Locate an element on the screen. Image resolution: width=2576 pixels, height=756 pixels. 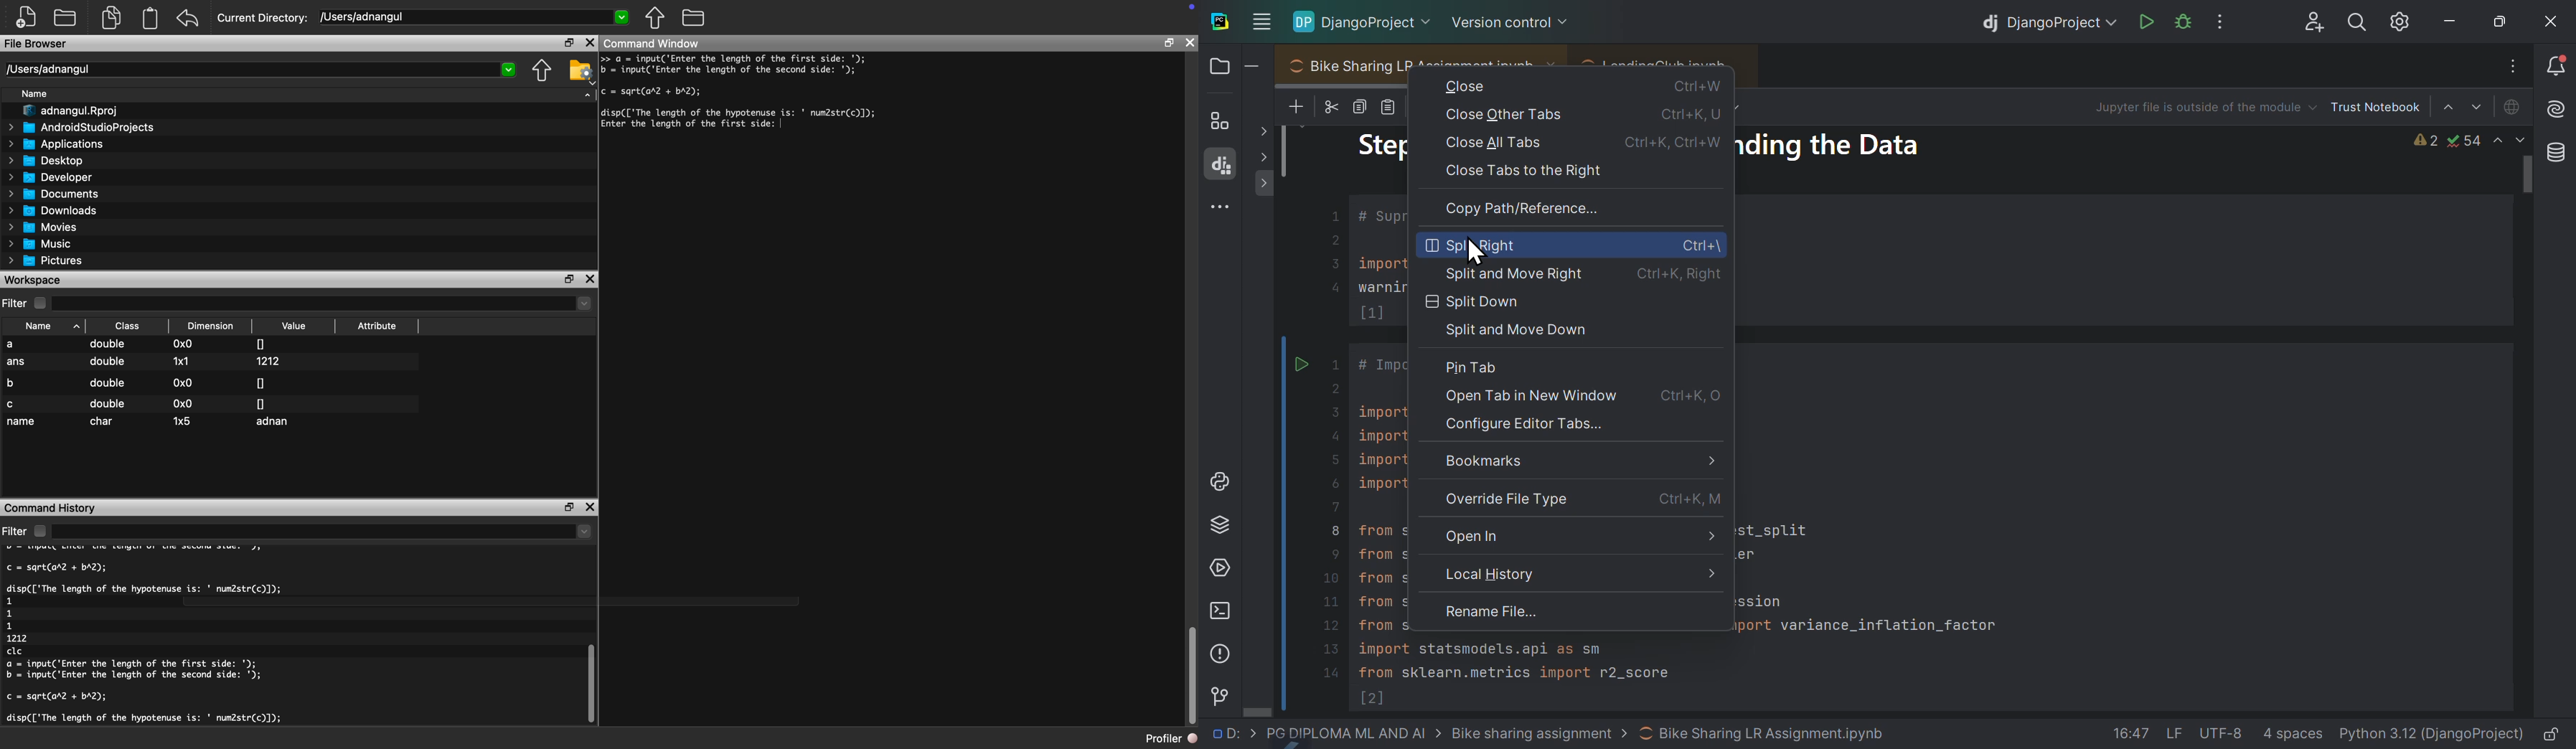
I" adnangul.Rproj is located at coordinates (77, 112).